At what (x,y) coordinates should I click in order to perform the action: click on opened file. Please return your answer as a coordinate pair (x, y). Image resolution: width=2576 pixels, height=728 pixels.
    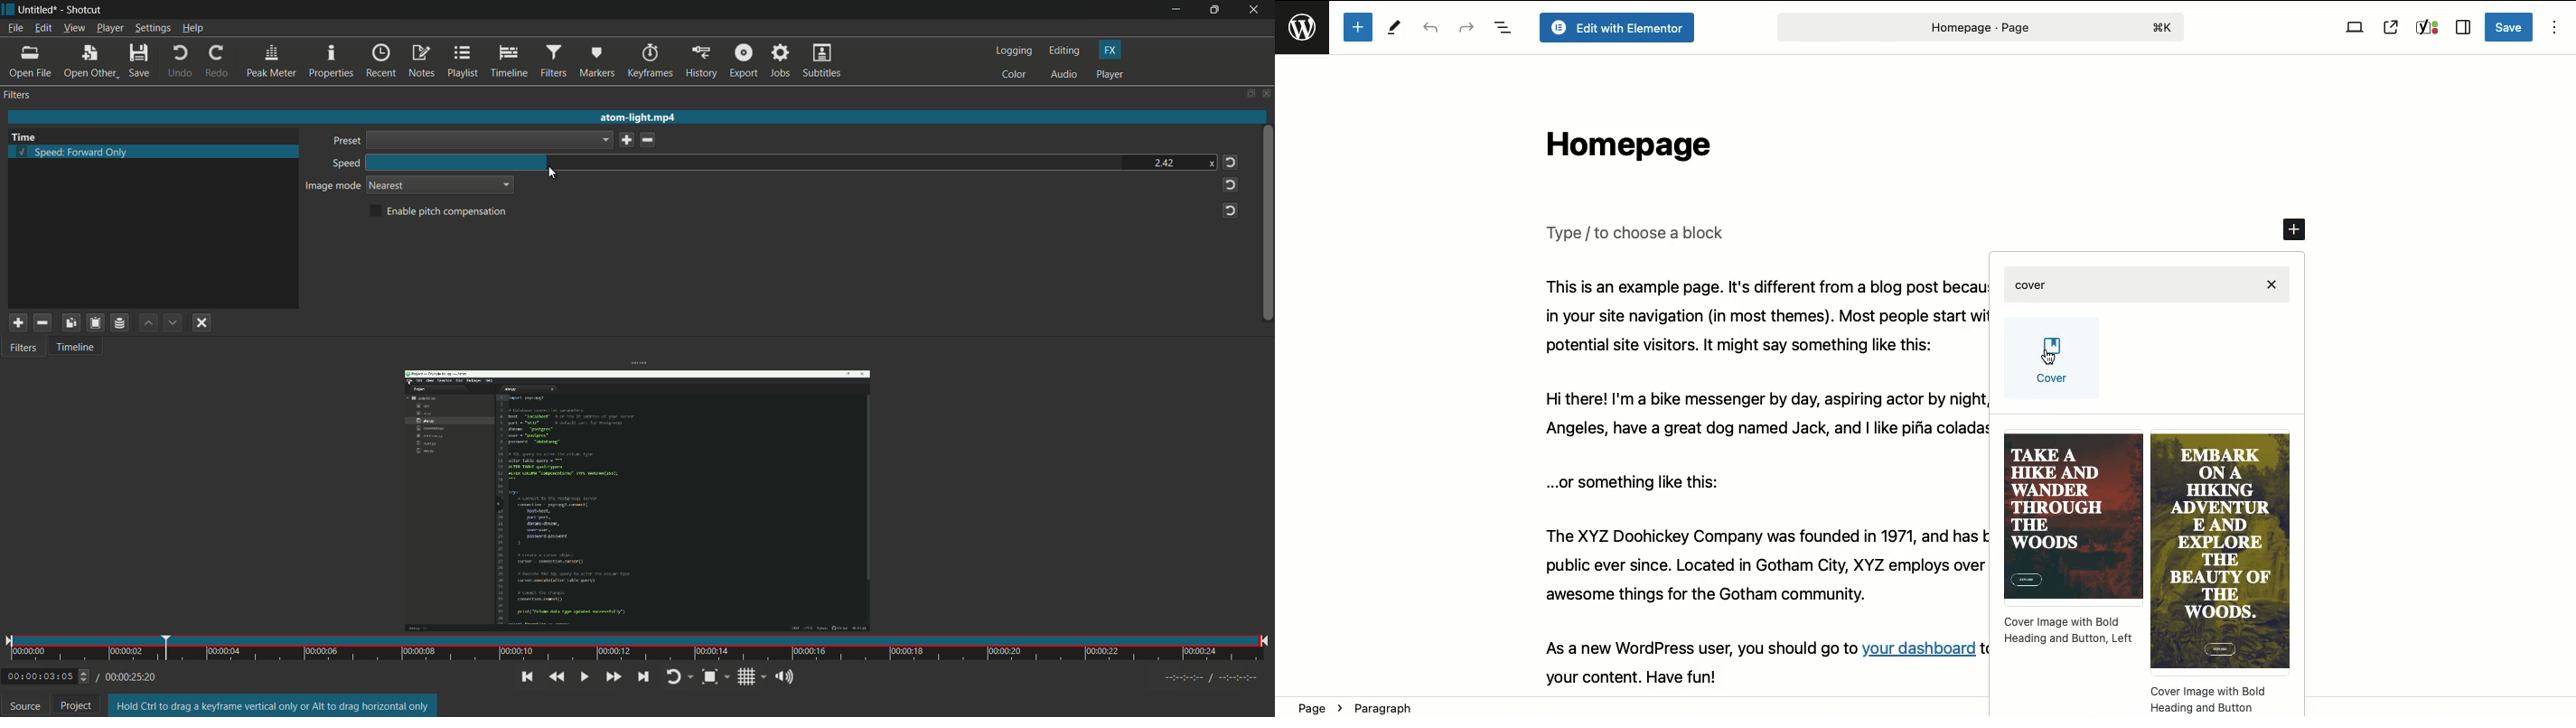
    Looking at the image, I should click on (634, 499).